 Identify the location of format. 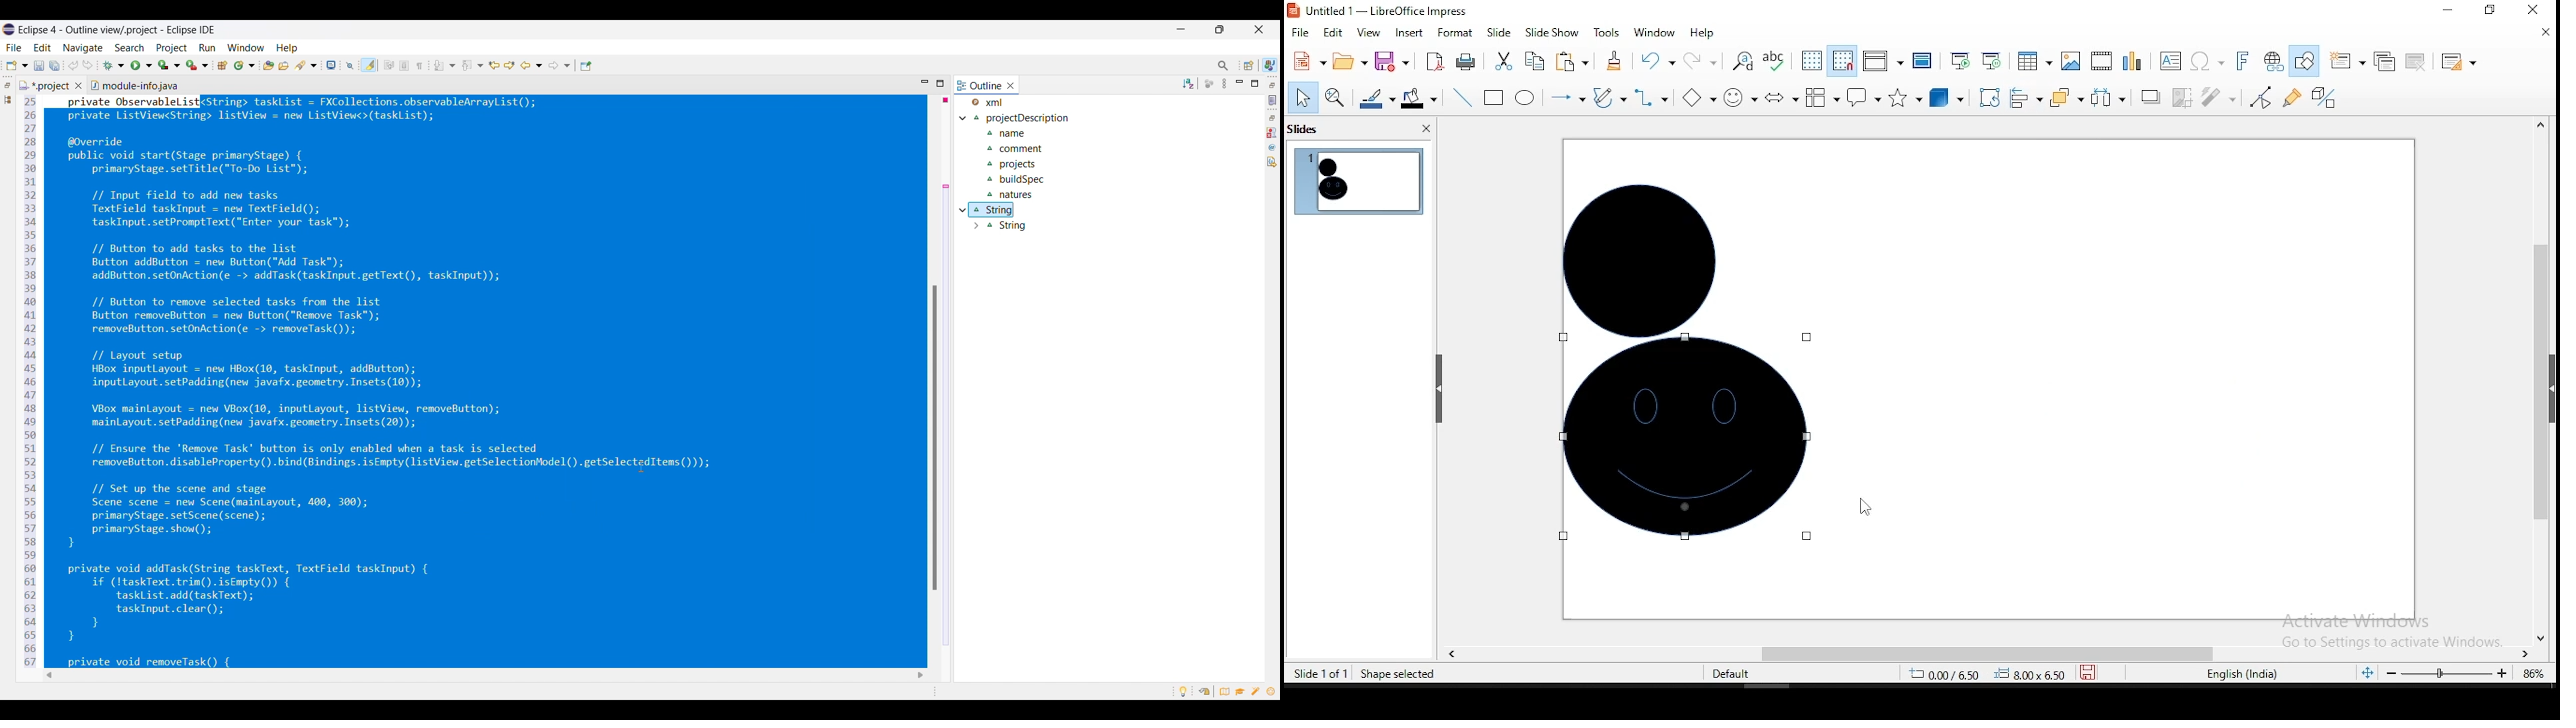
(1456, 33).